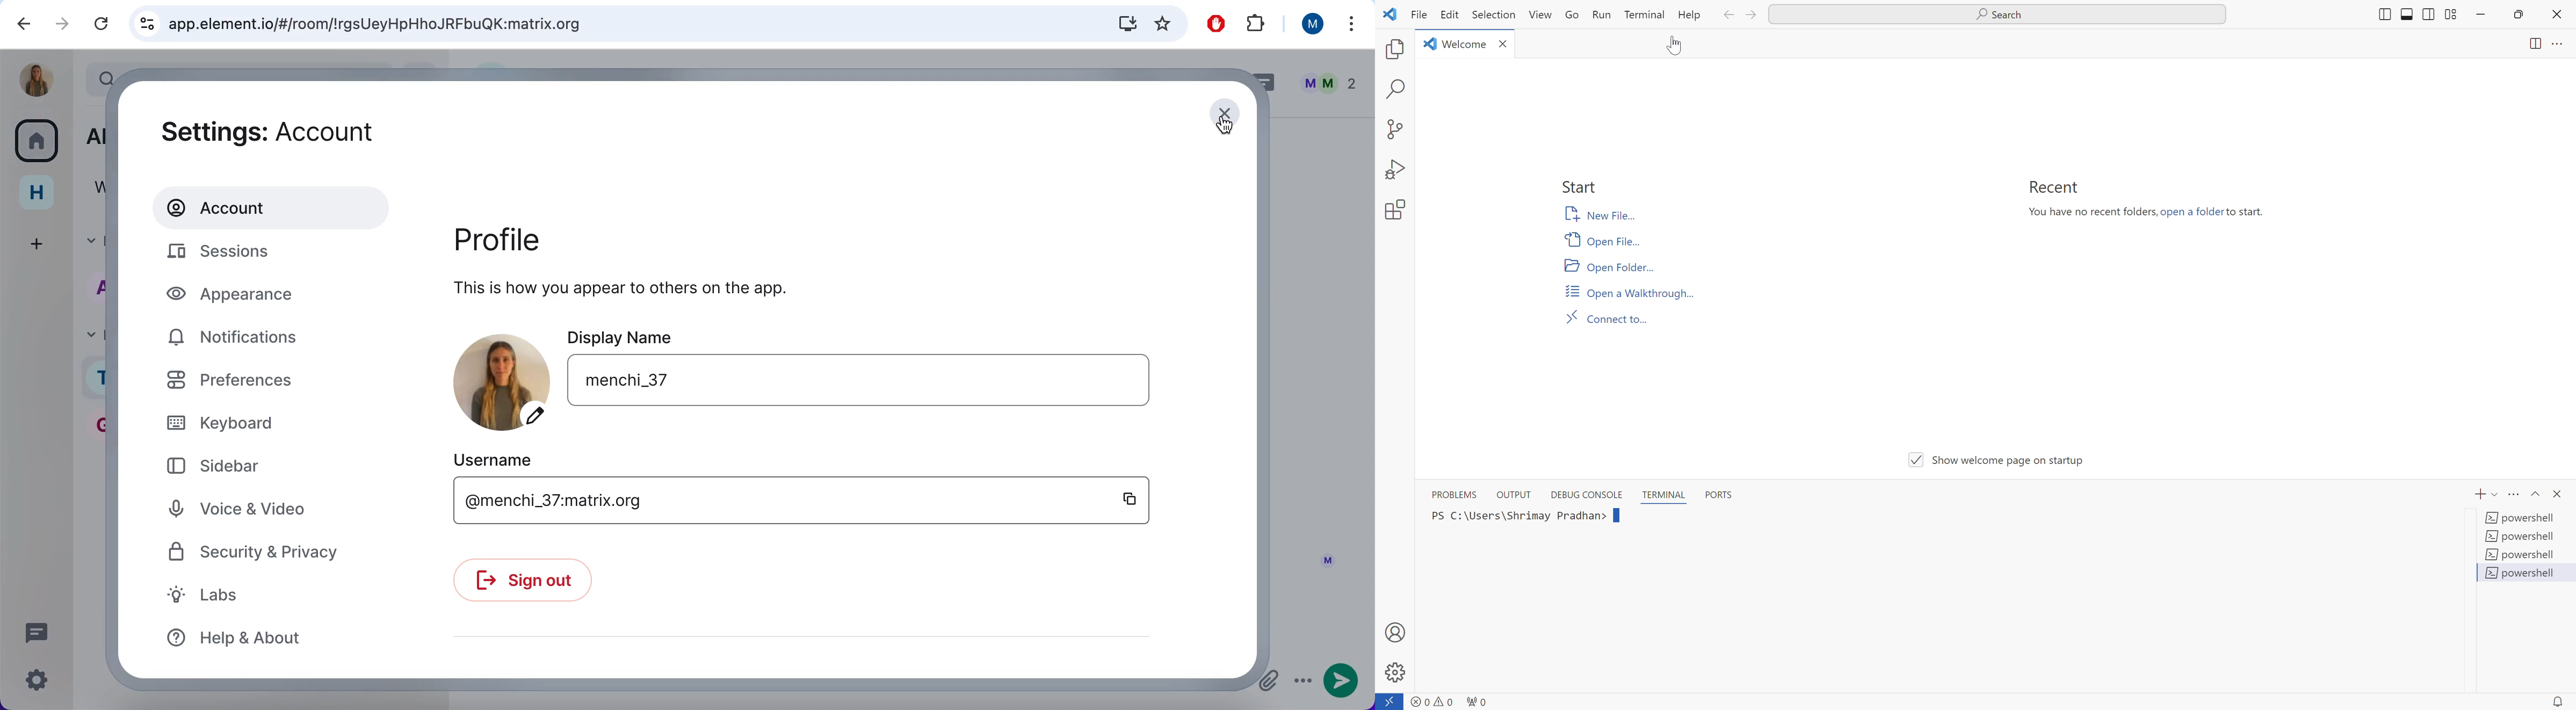 The width and height of the screenshot is (2576, 728). What do you see at coordinates (1586, 493) in the screenshot?
I see `DEBUG CONSOLE` at bounding box center [1586, 493].